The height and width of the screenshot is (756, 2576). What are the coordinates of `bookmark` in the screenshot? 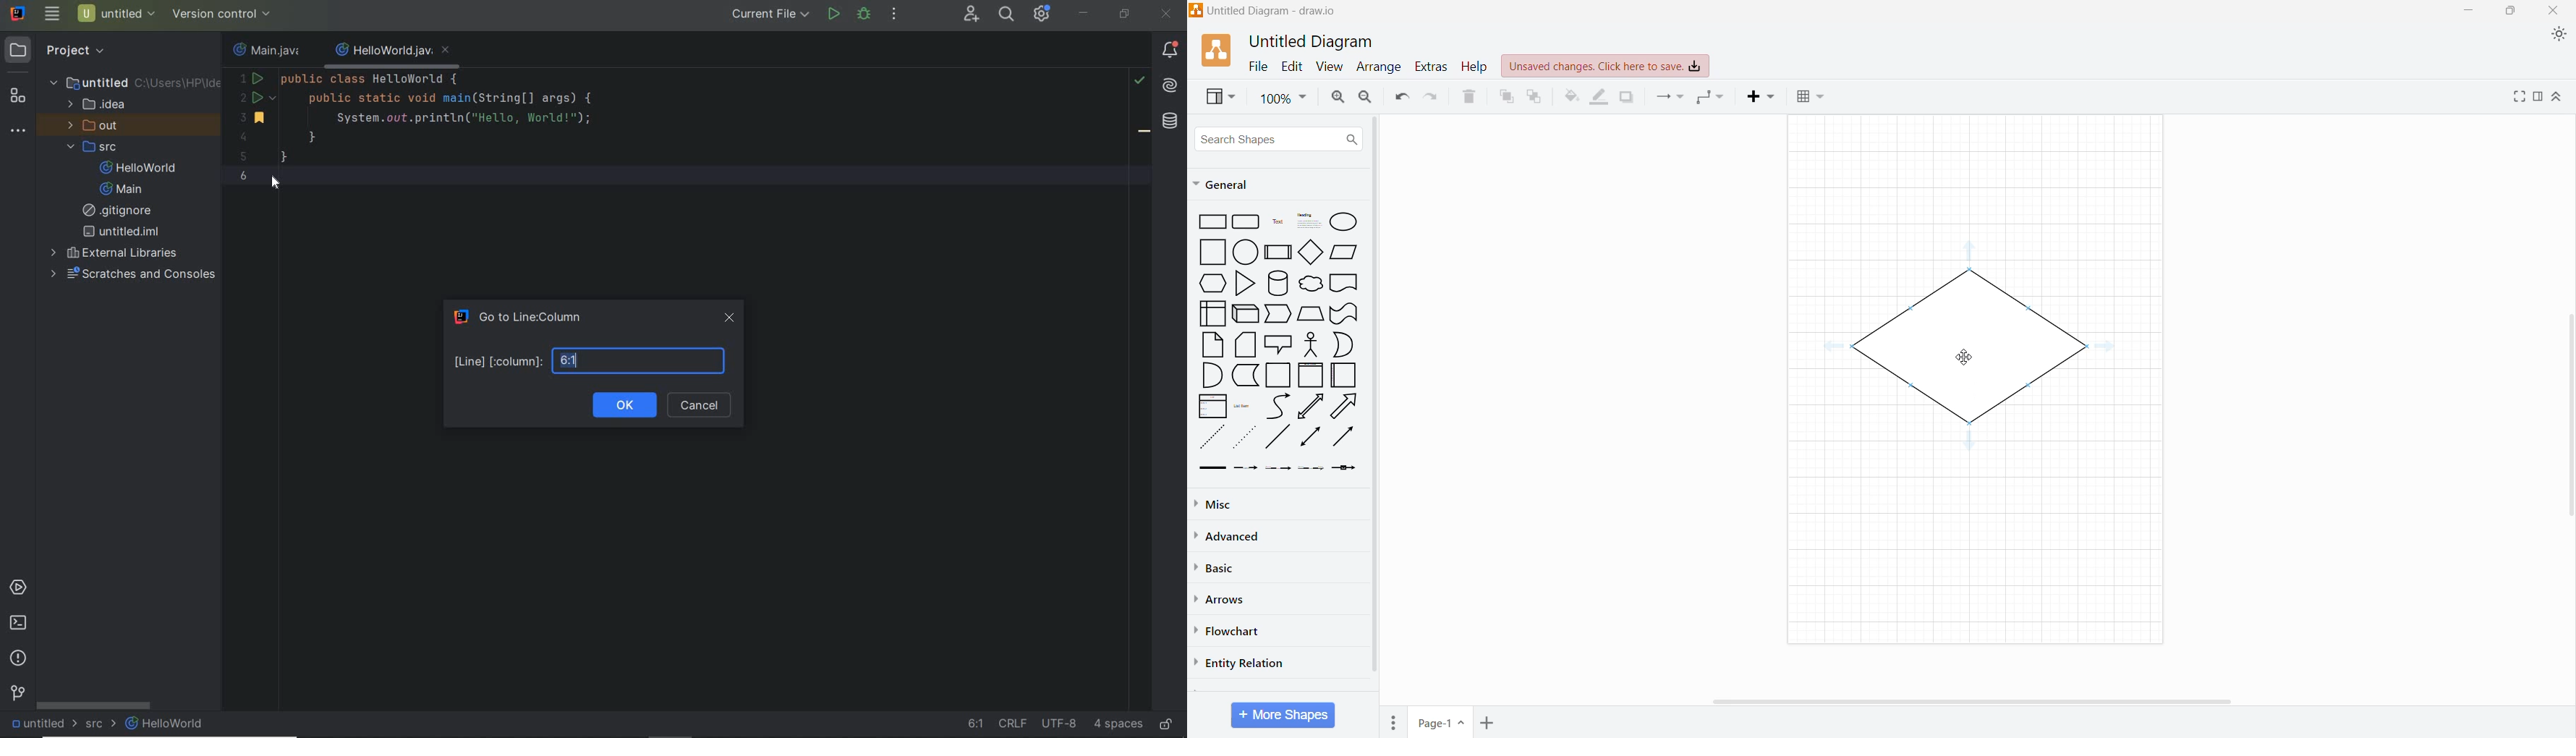 It's located at (1145, 134).